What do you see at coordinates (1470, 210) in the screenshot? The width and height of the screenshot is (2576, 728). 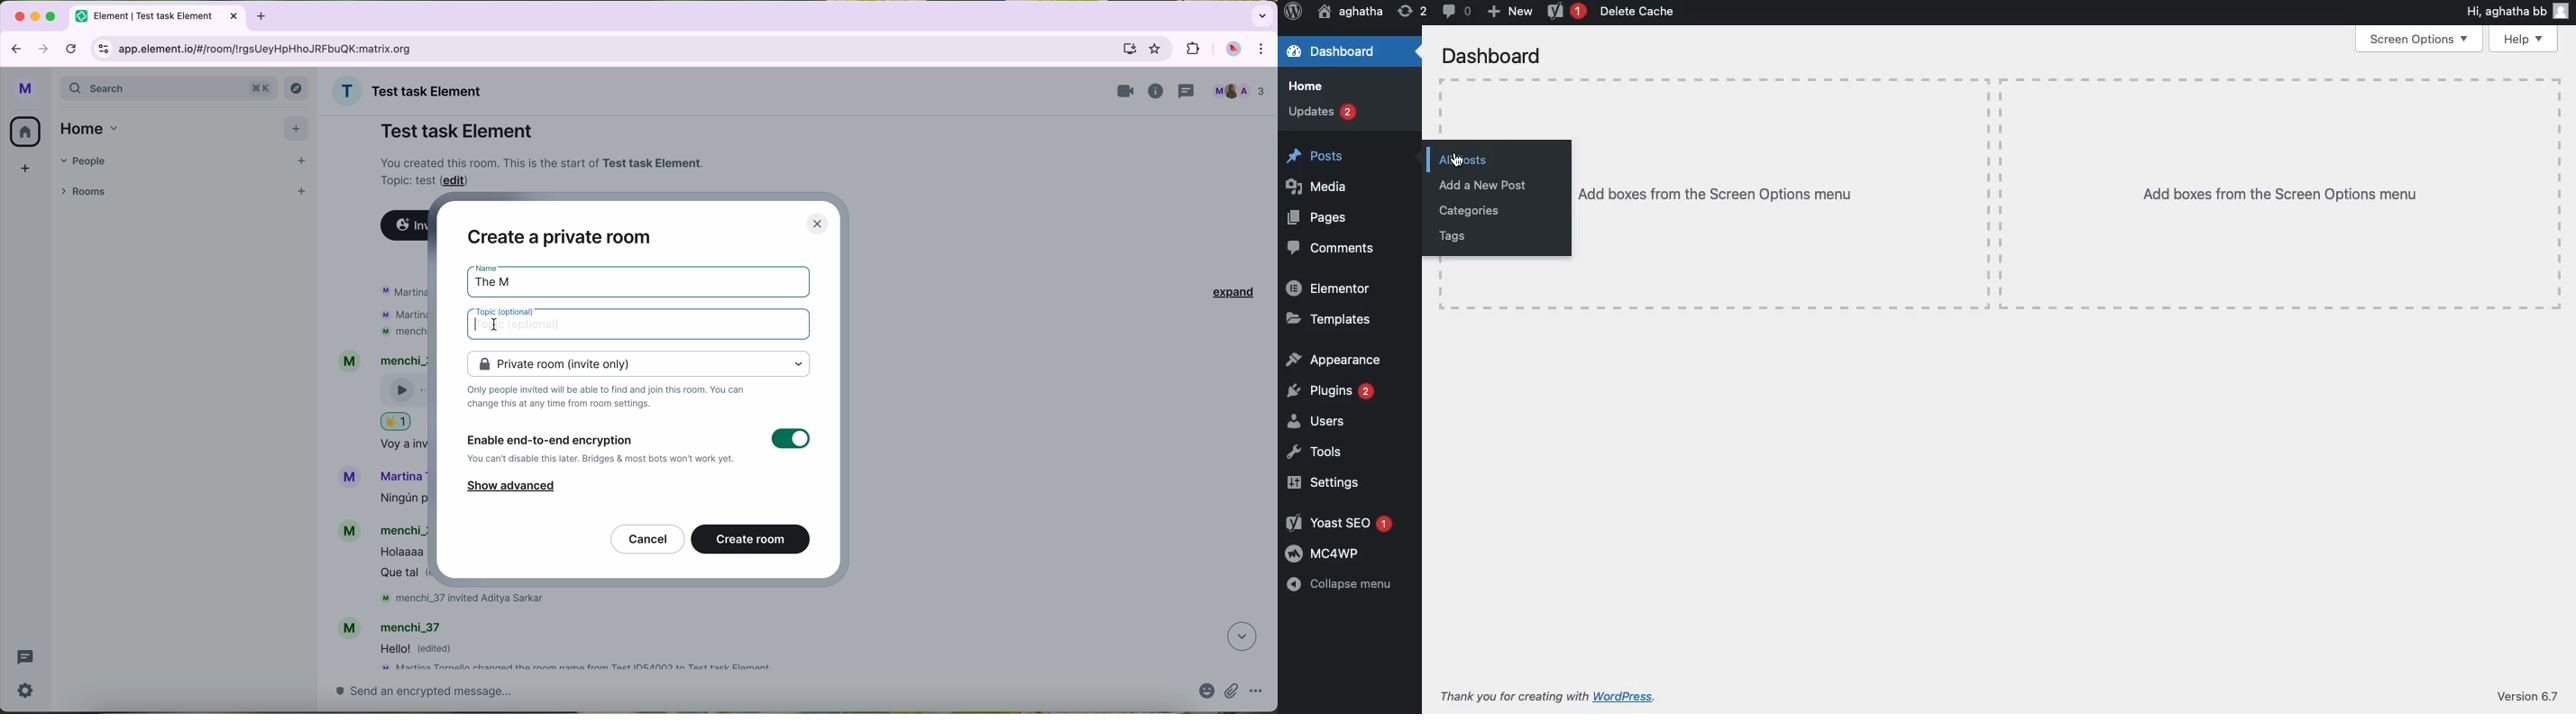 I see `Categories` at bounding box center [1470, 210].